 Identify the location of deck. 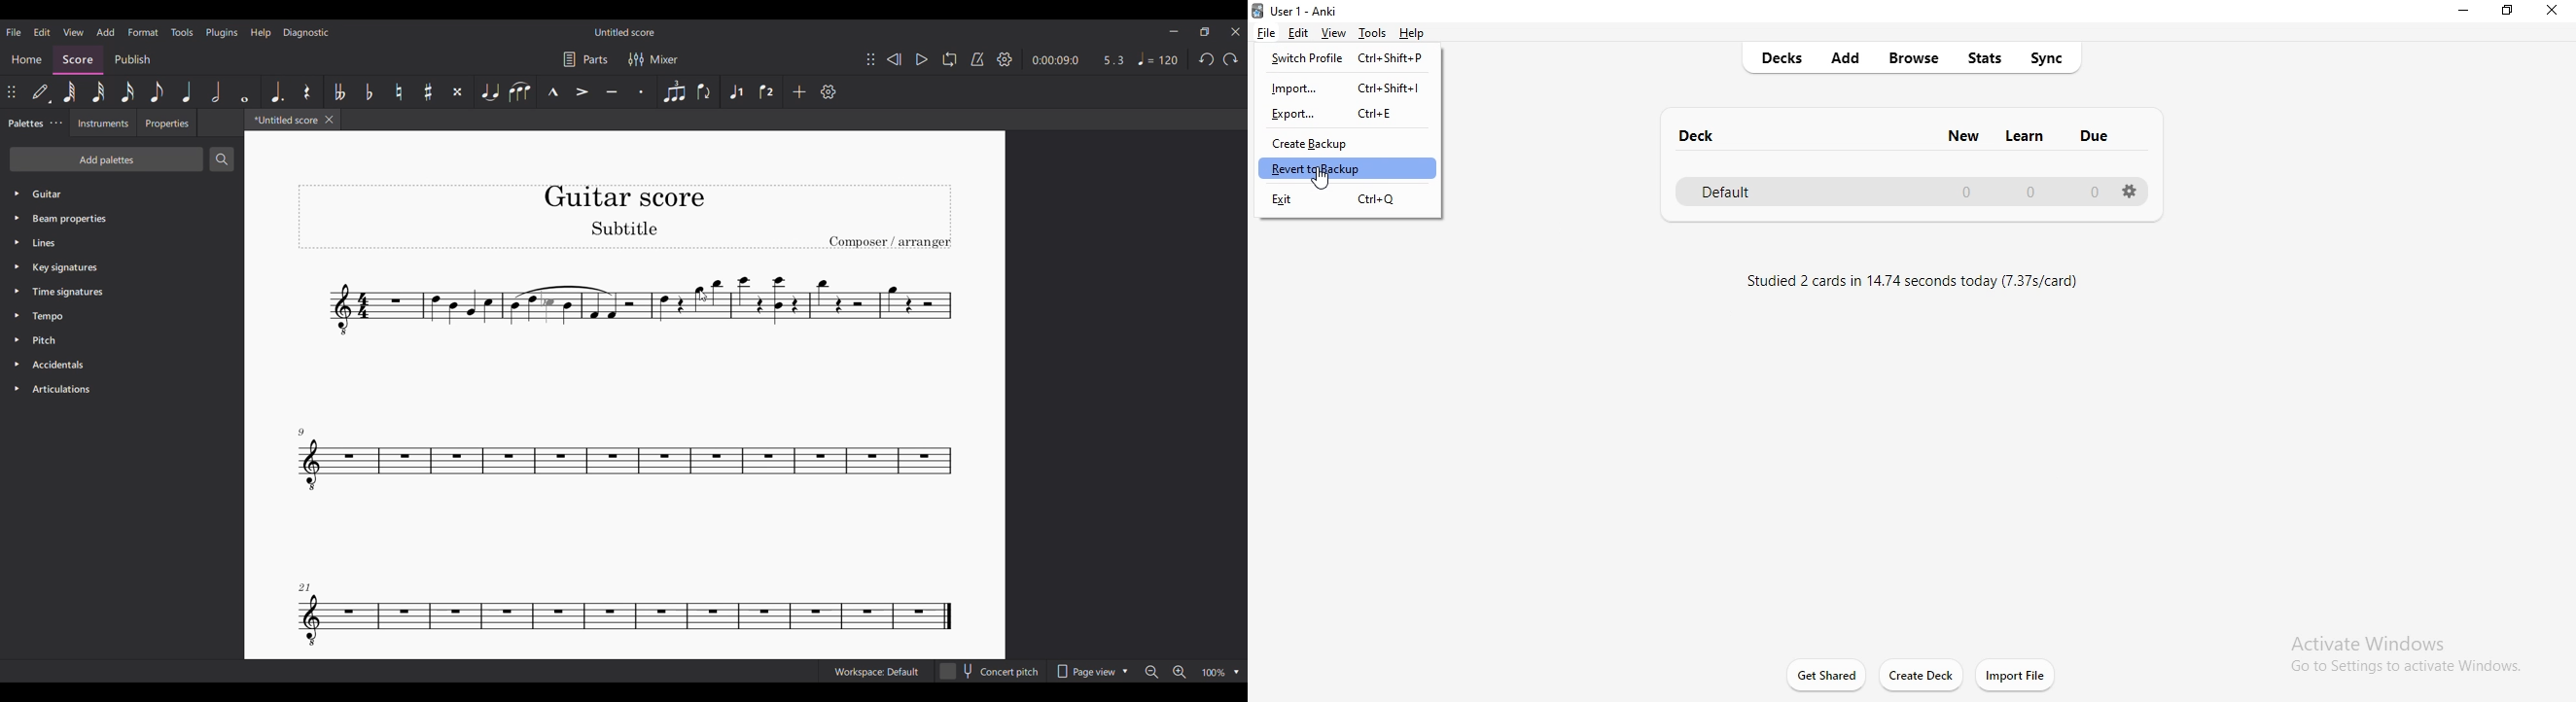
(1699, 134).